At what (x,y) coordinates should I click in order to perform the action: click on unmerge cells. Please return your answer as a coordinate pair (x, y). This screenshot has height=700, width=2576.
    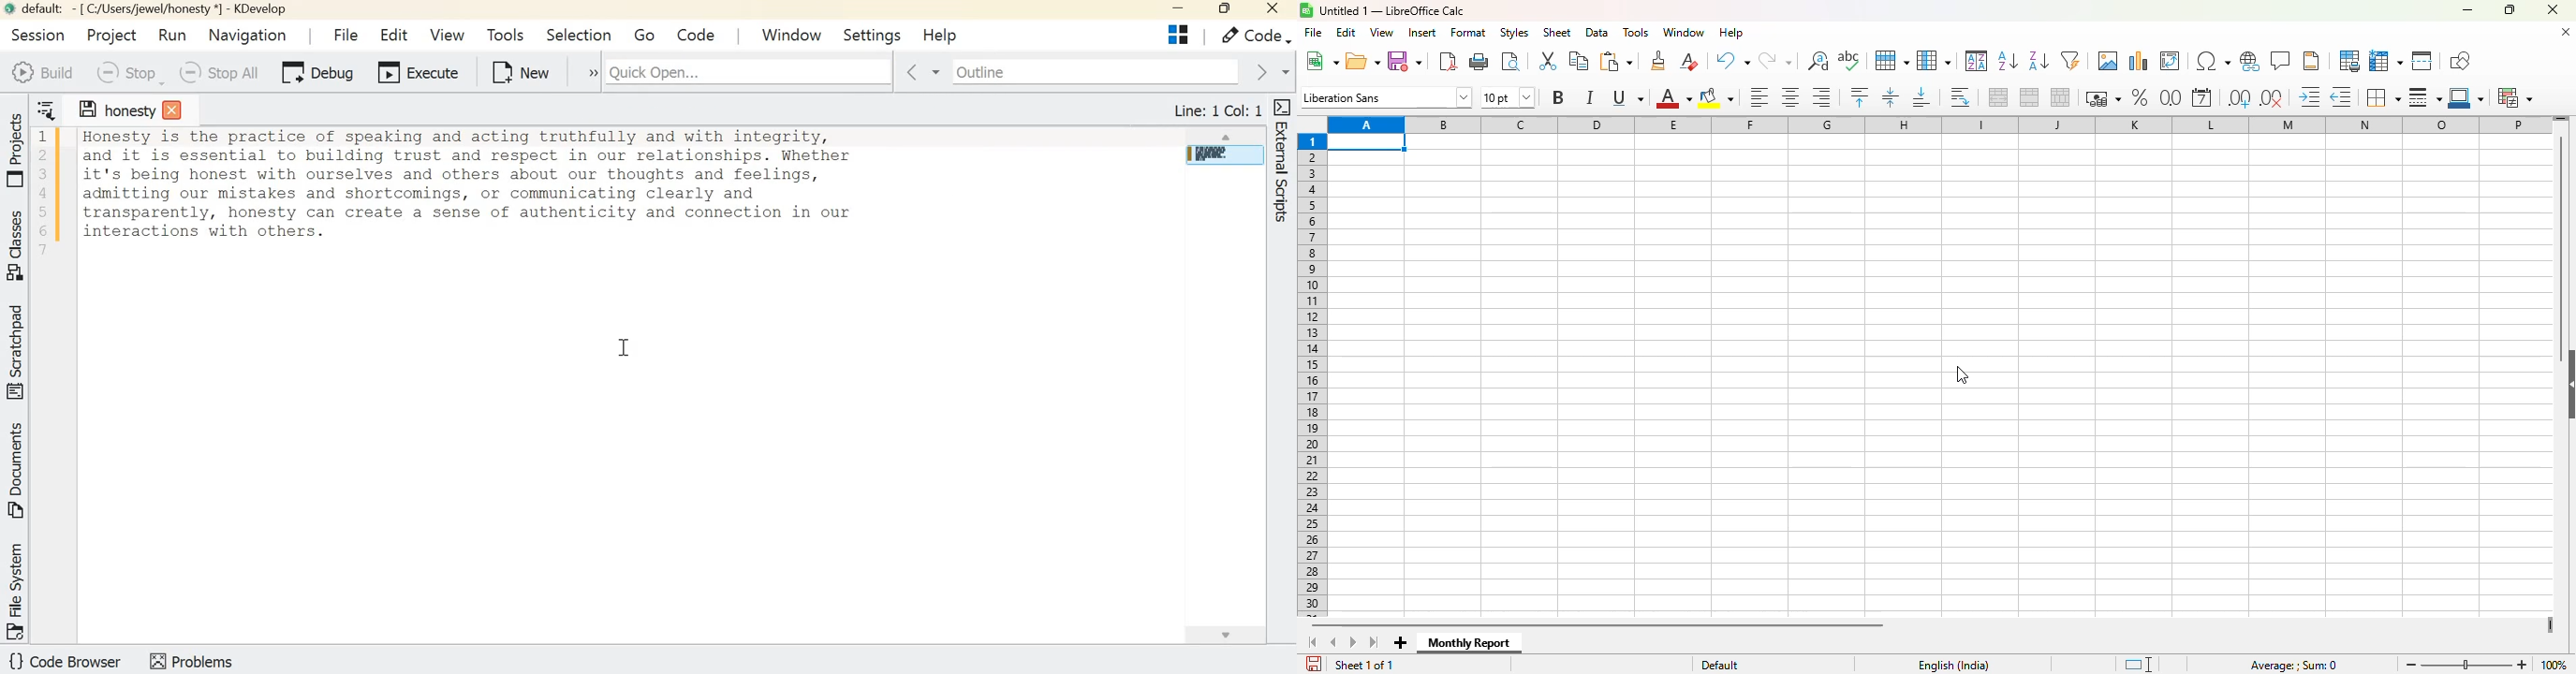
    Looking at the image, I should click on (2060, 96).